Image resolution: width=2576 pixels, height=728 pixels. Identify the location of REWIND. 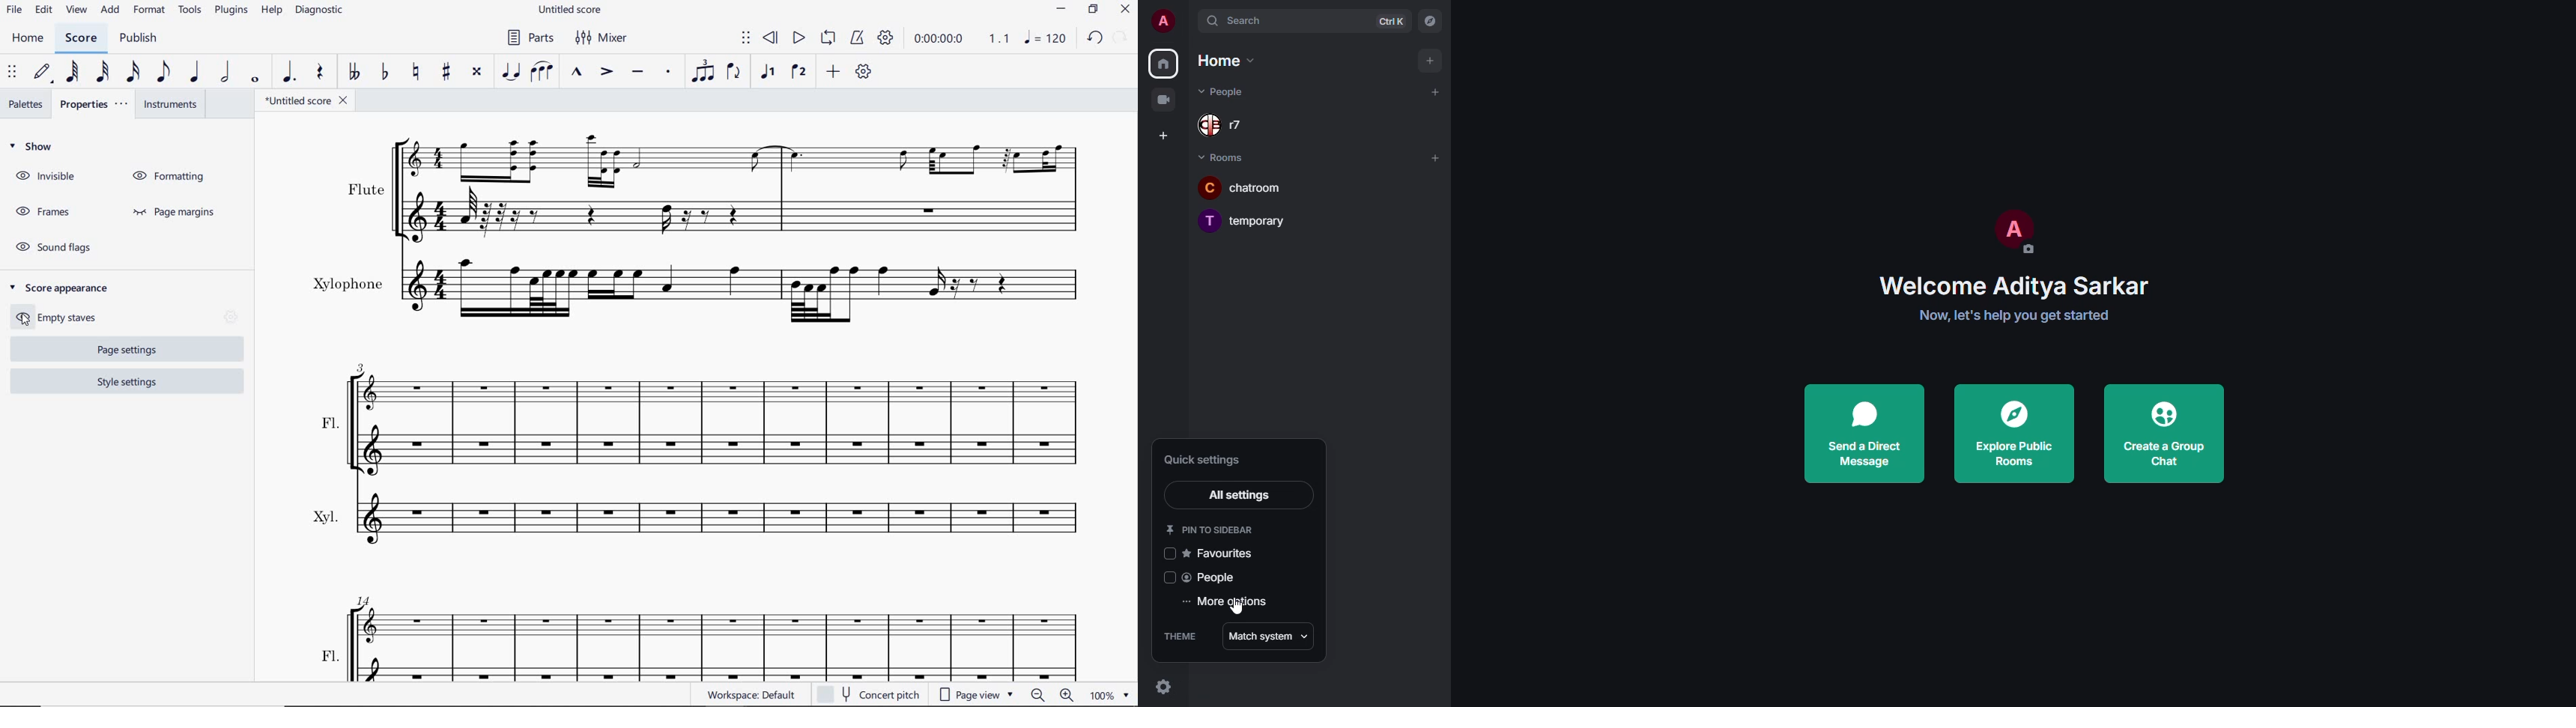
(769, 38).